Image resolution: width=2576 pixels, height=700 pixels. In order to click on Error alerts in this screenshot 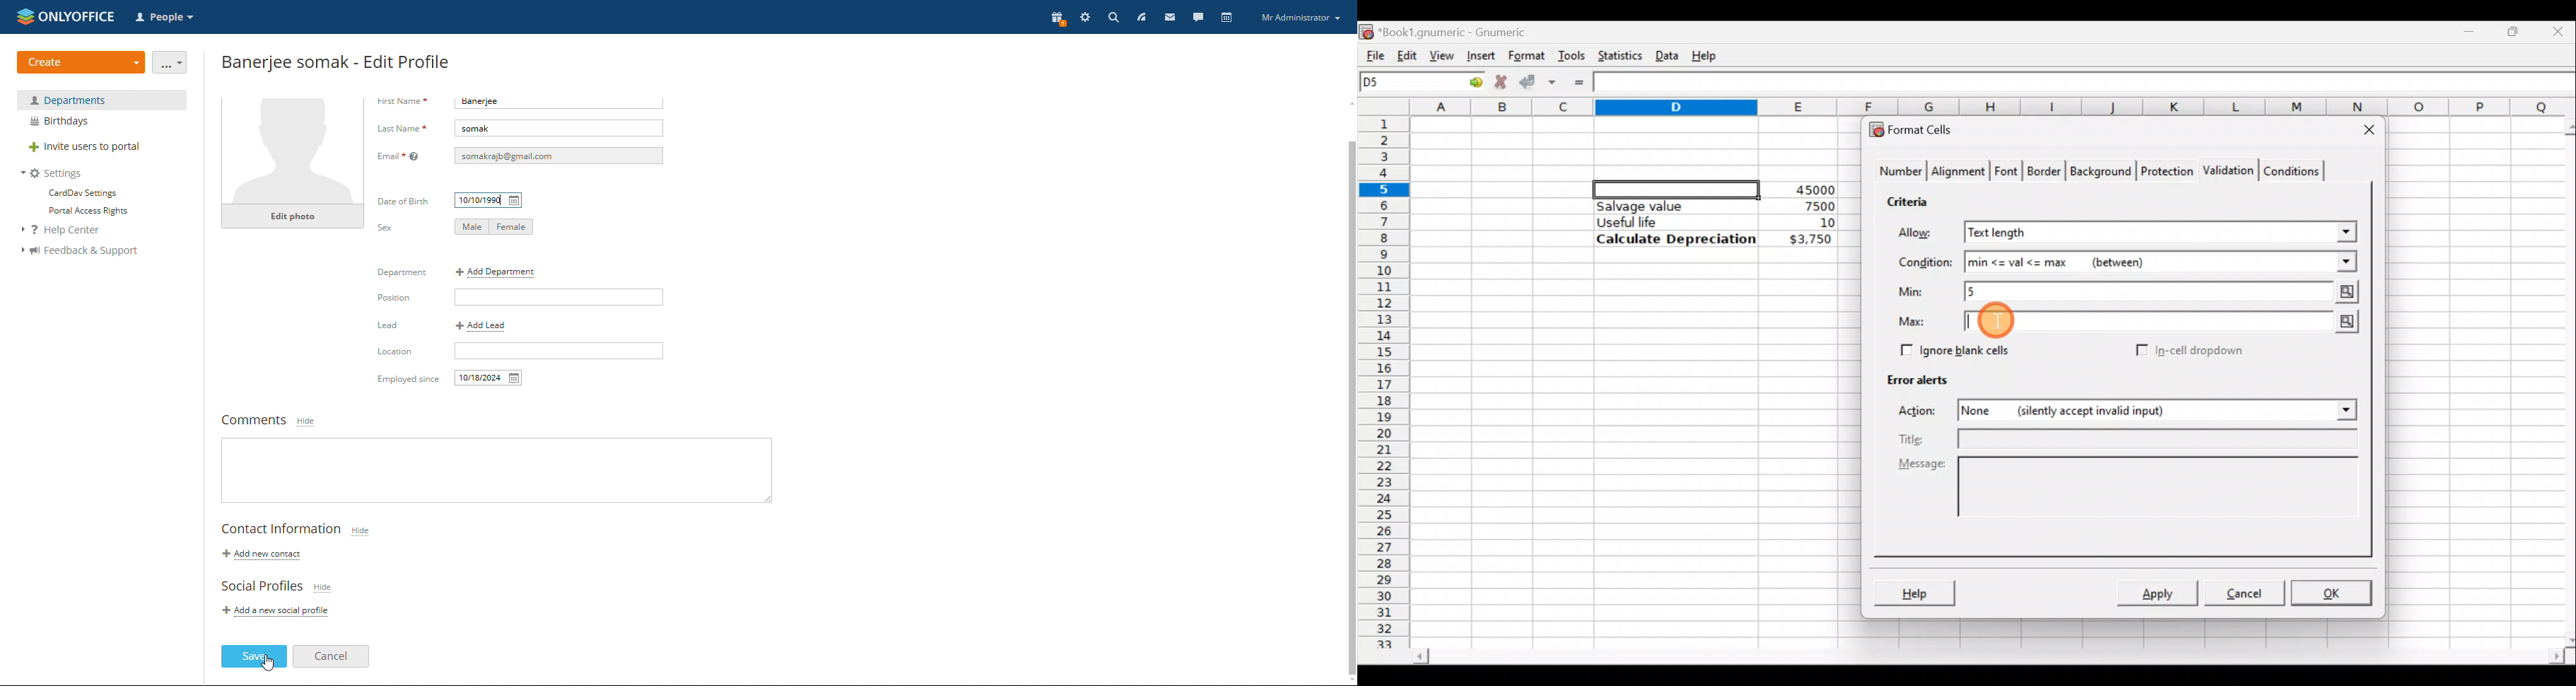, I will do `click(1911, 377)`.